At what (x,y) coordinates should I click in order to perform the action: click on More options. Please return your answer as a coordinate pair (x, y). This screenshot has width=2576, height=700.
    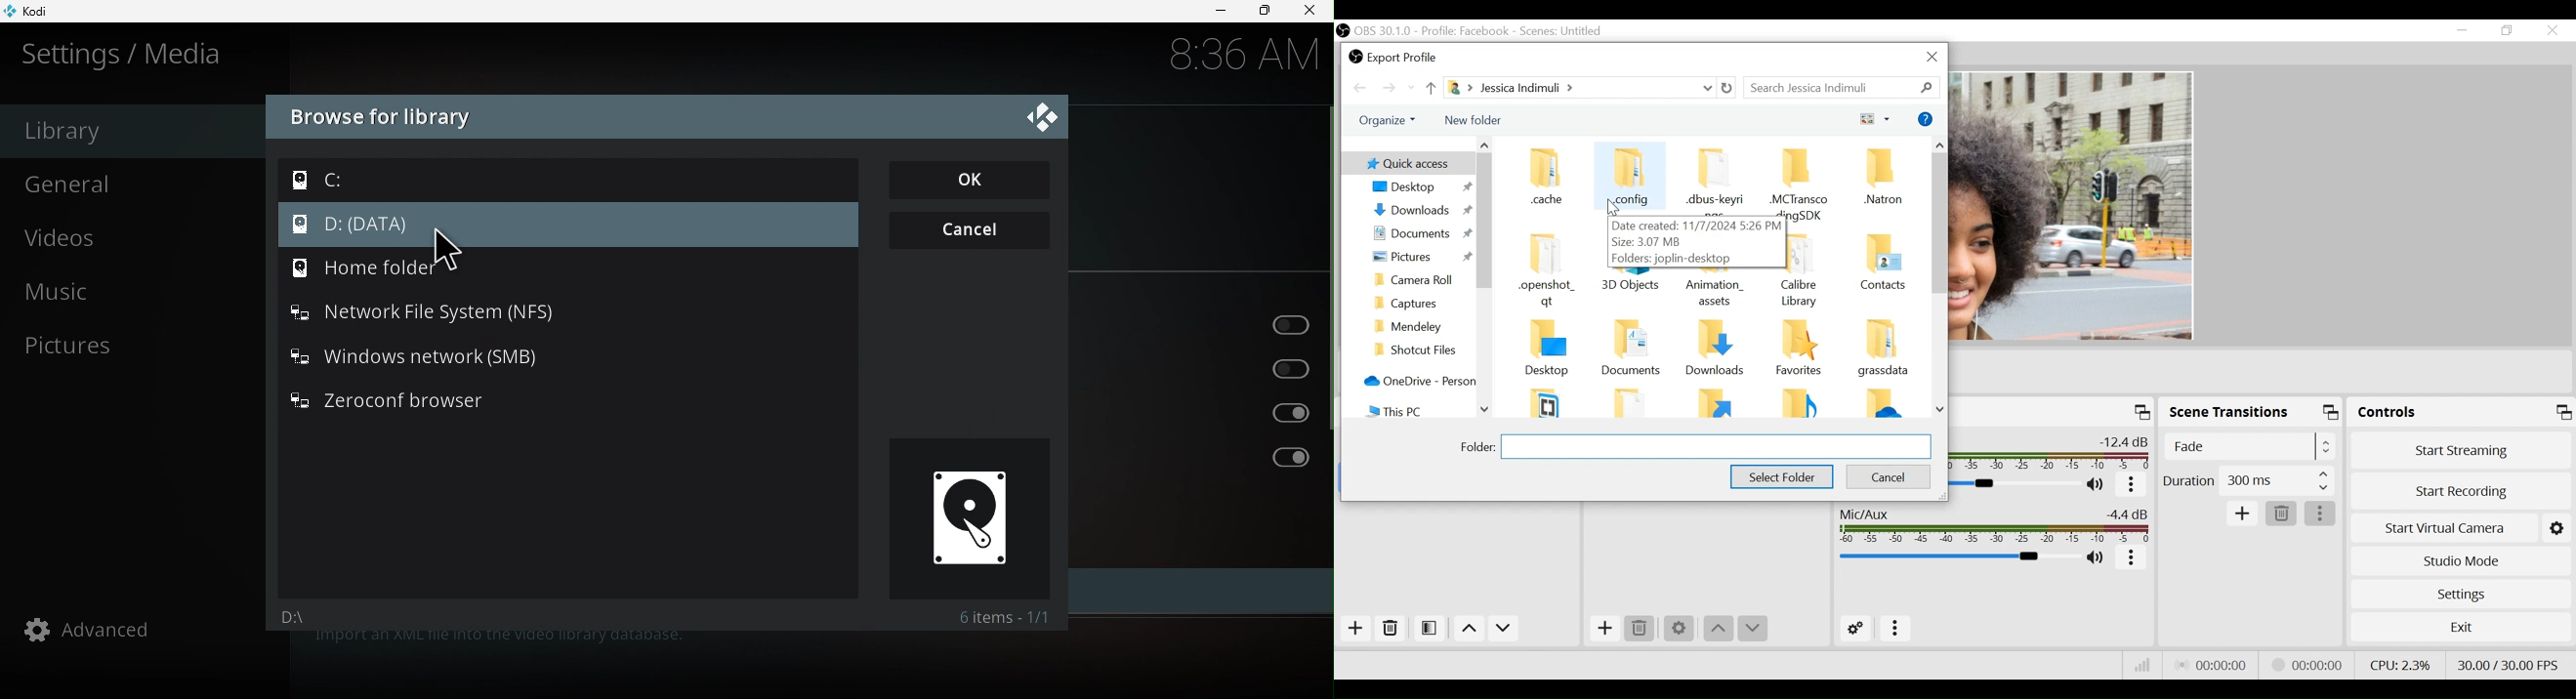
    Looking at the image, I should click on (2321, 513).